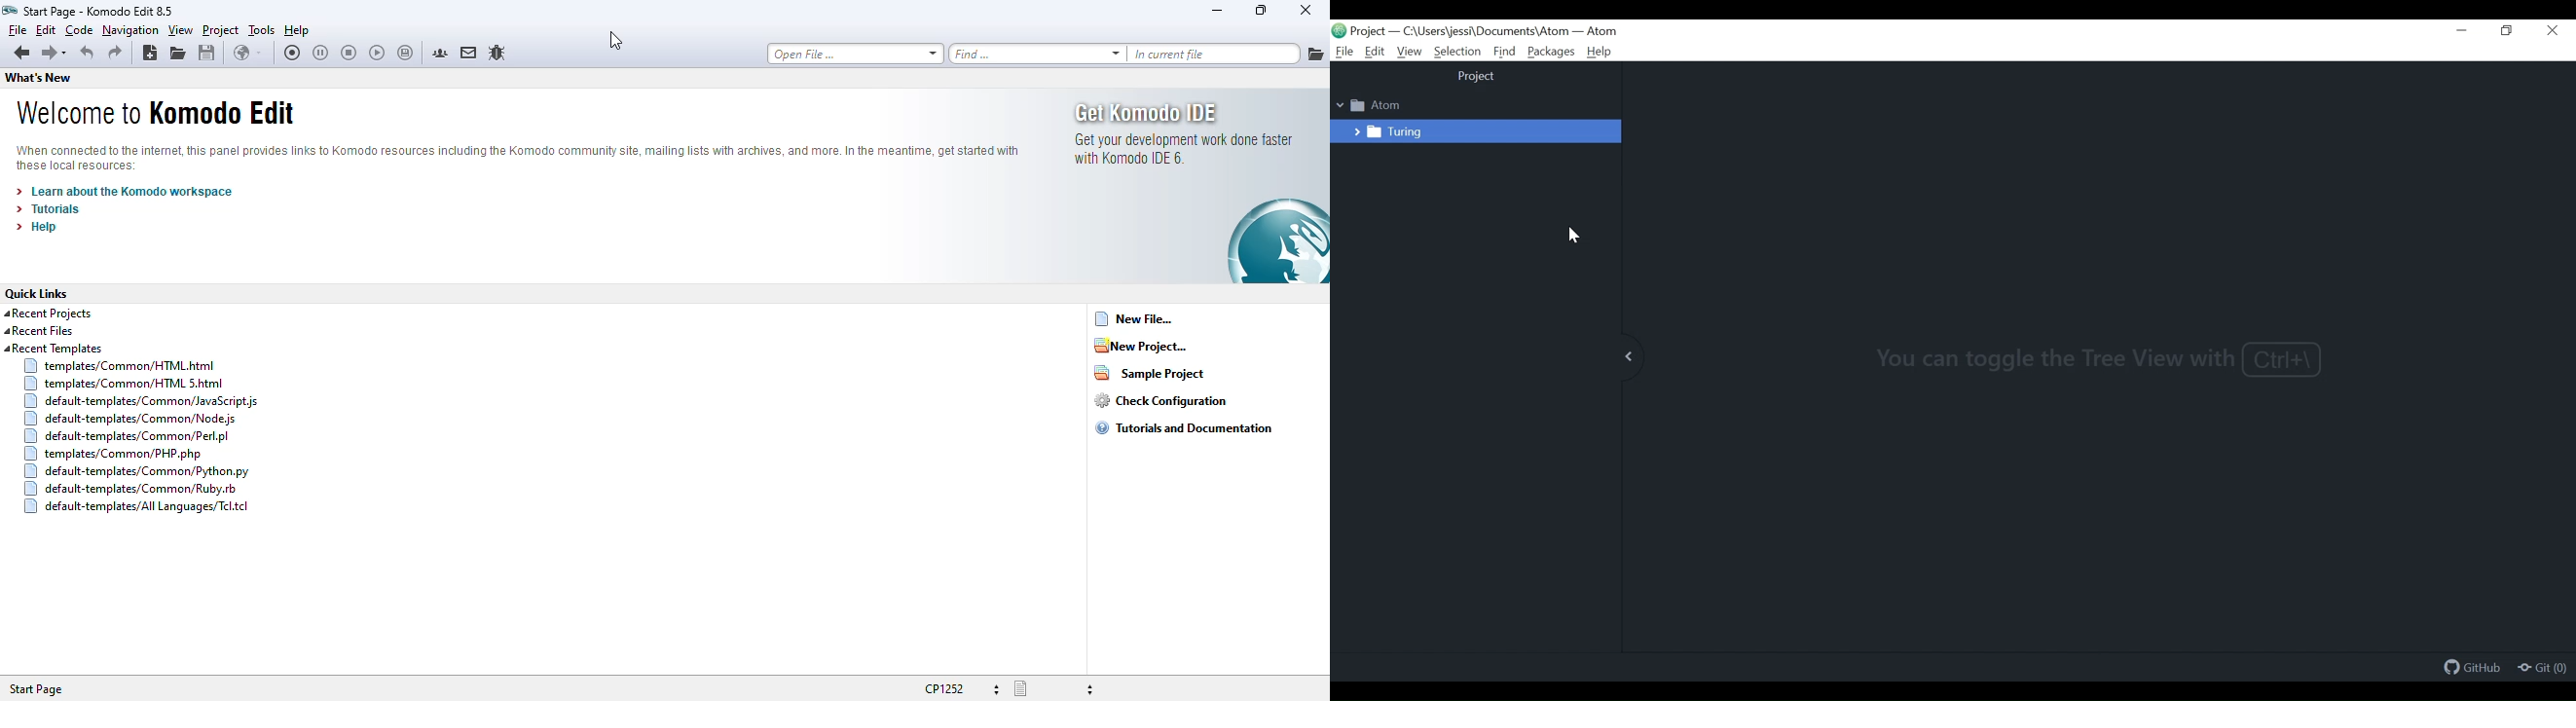  What do you see at coordinates (149, 53) in the screenshot?
I see `new file using default language` at bounding box center [149, 53].